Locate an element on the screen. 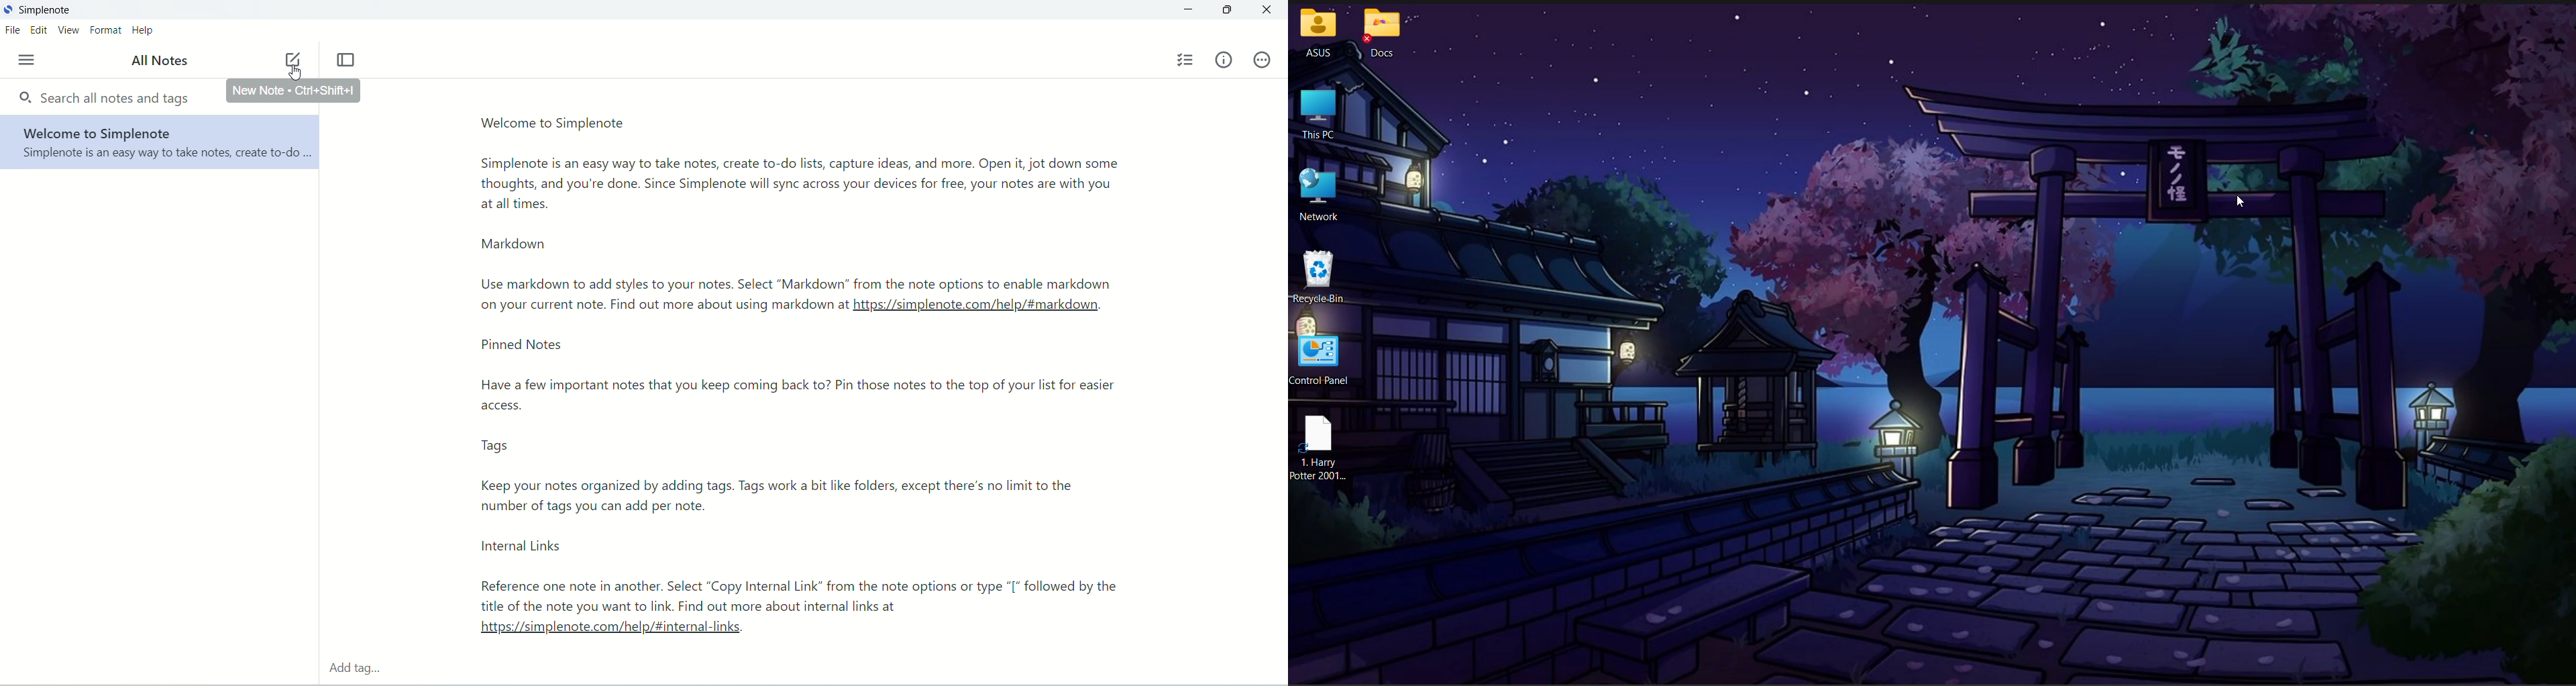 This screenshot has width=2576, height=700. minimize is located at coordinates (1189, 9).